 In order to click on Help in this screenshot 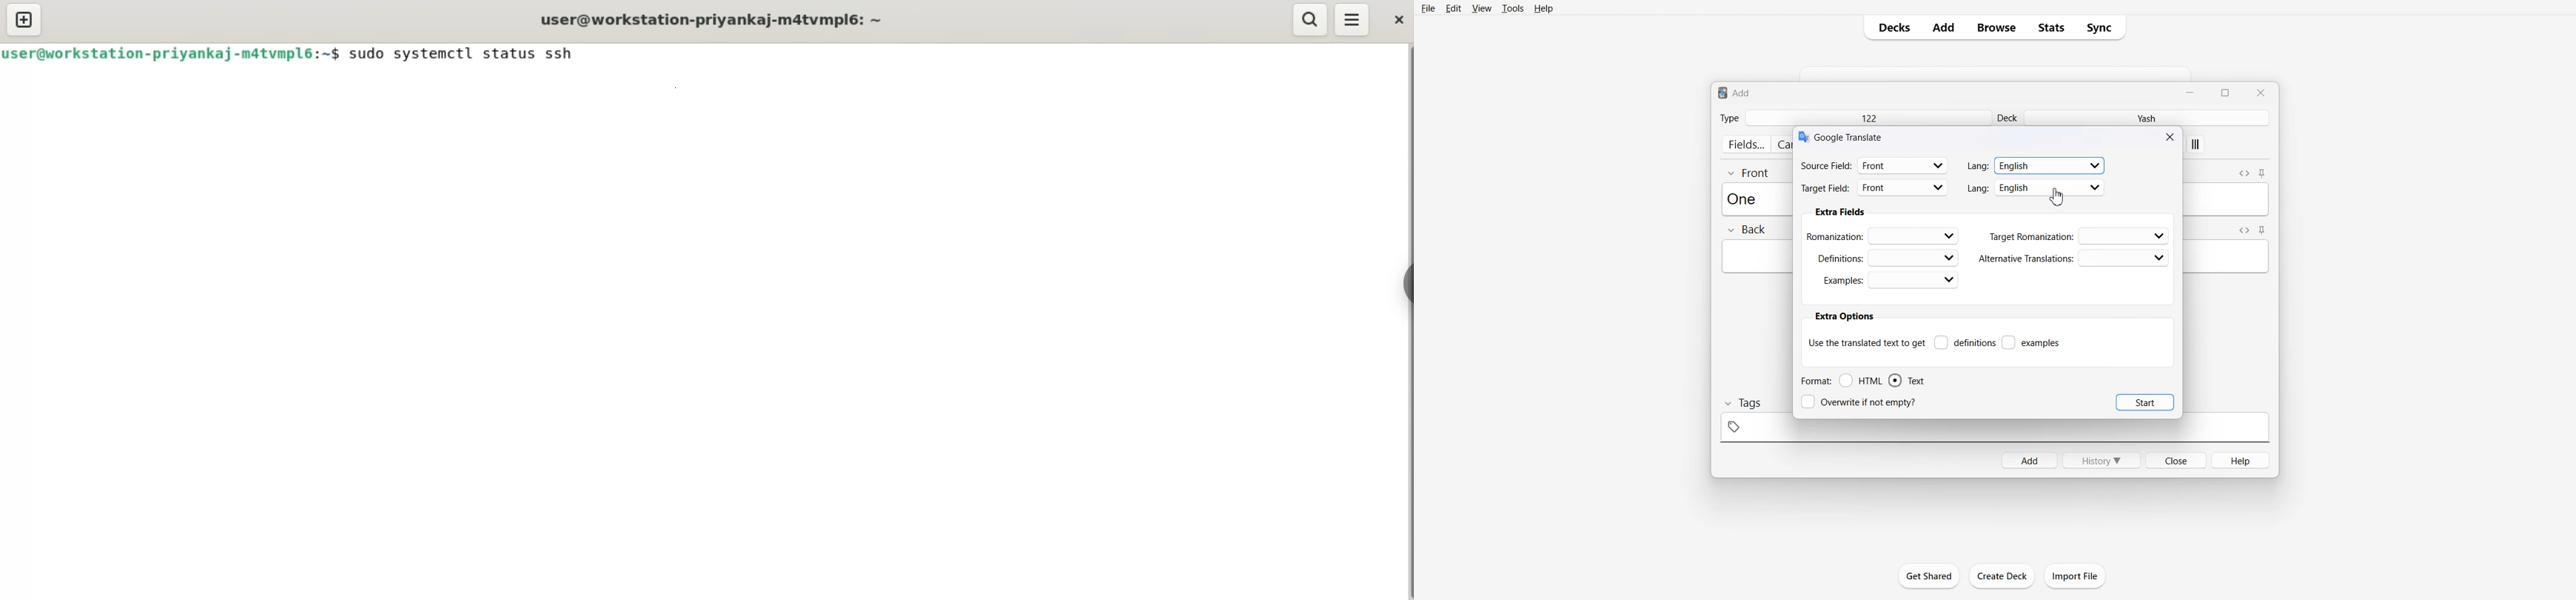, I will do `click(1544, 8)`.